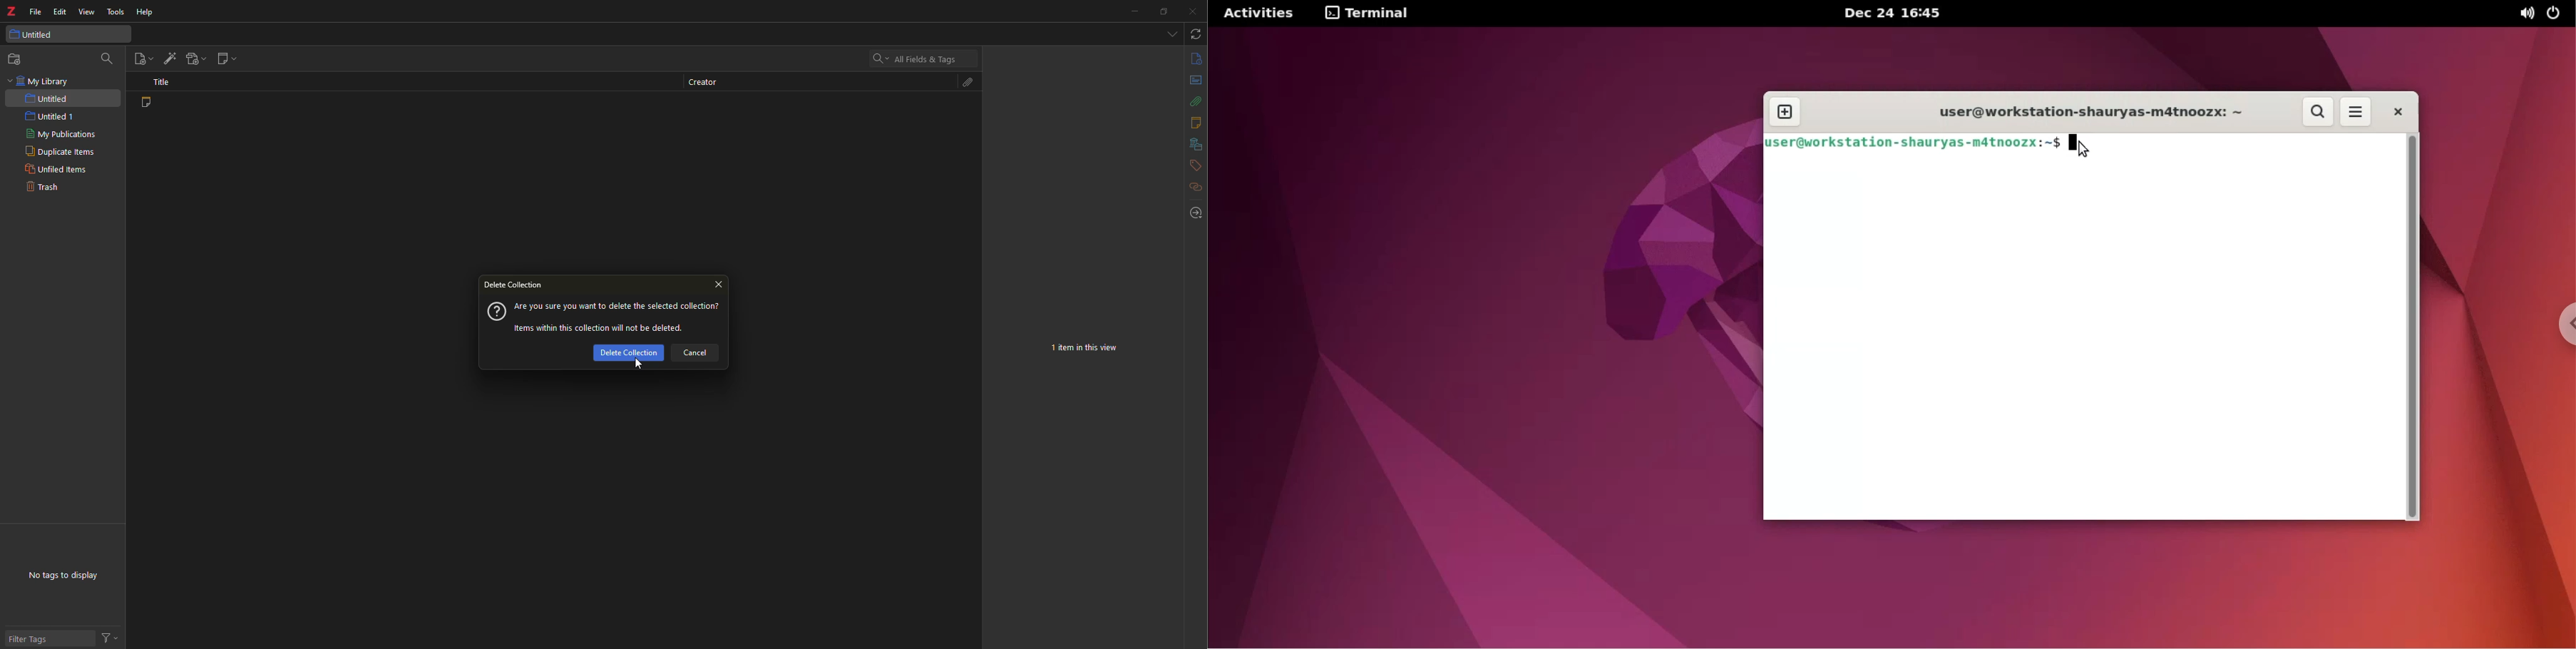 The height and width of the screenshot is (672, 2576). I want to click on delete collection, so click(629, 352).